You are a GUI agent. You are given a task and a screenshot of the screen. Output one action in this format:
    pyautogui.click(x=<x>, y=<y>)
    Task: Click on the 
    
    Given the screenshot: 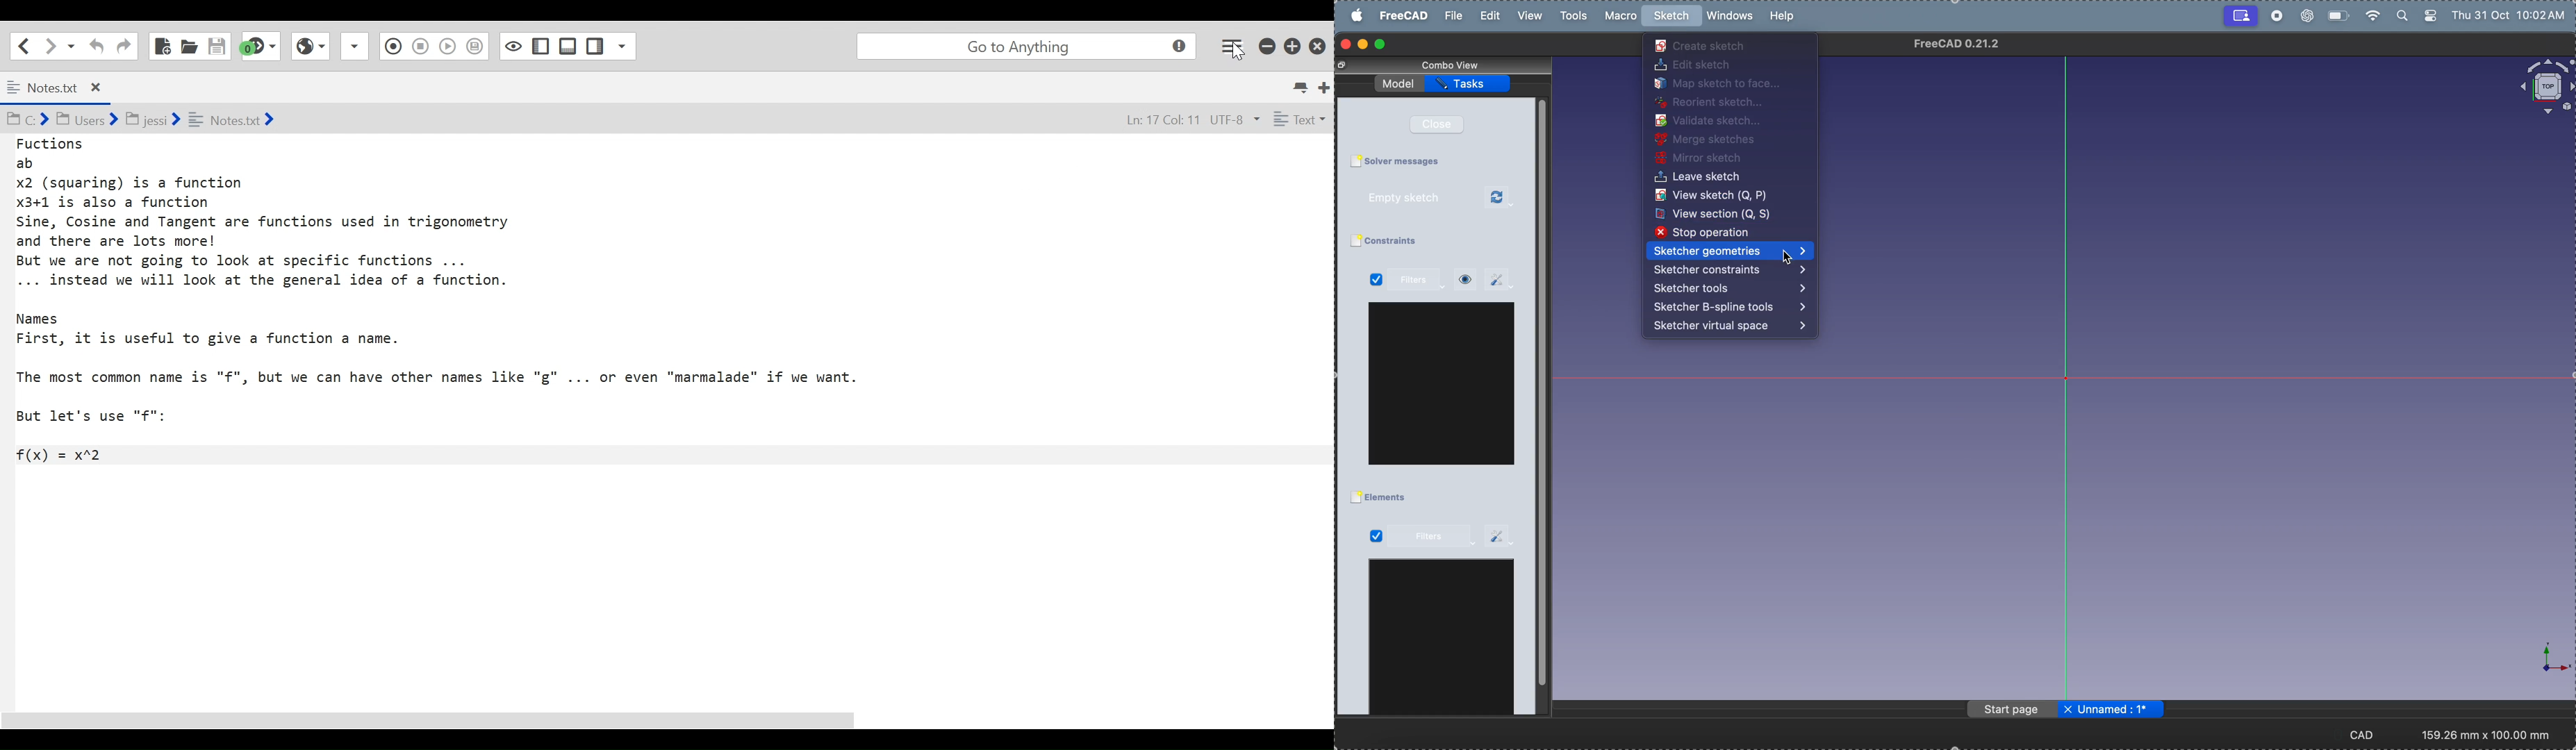 What is the action you would take?
    pyautogui.click(x=1658, y=42)
    